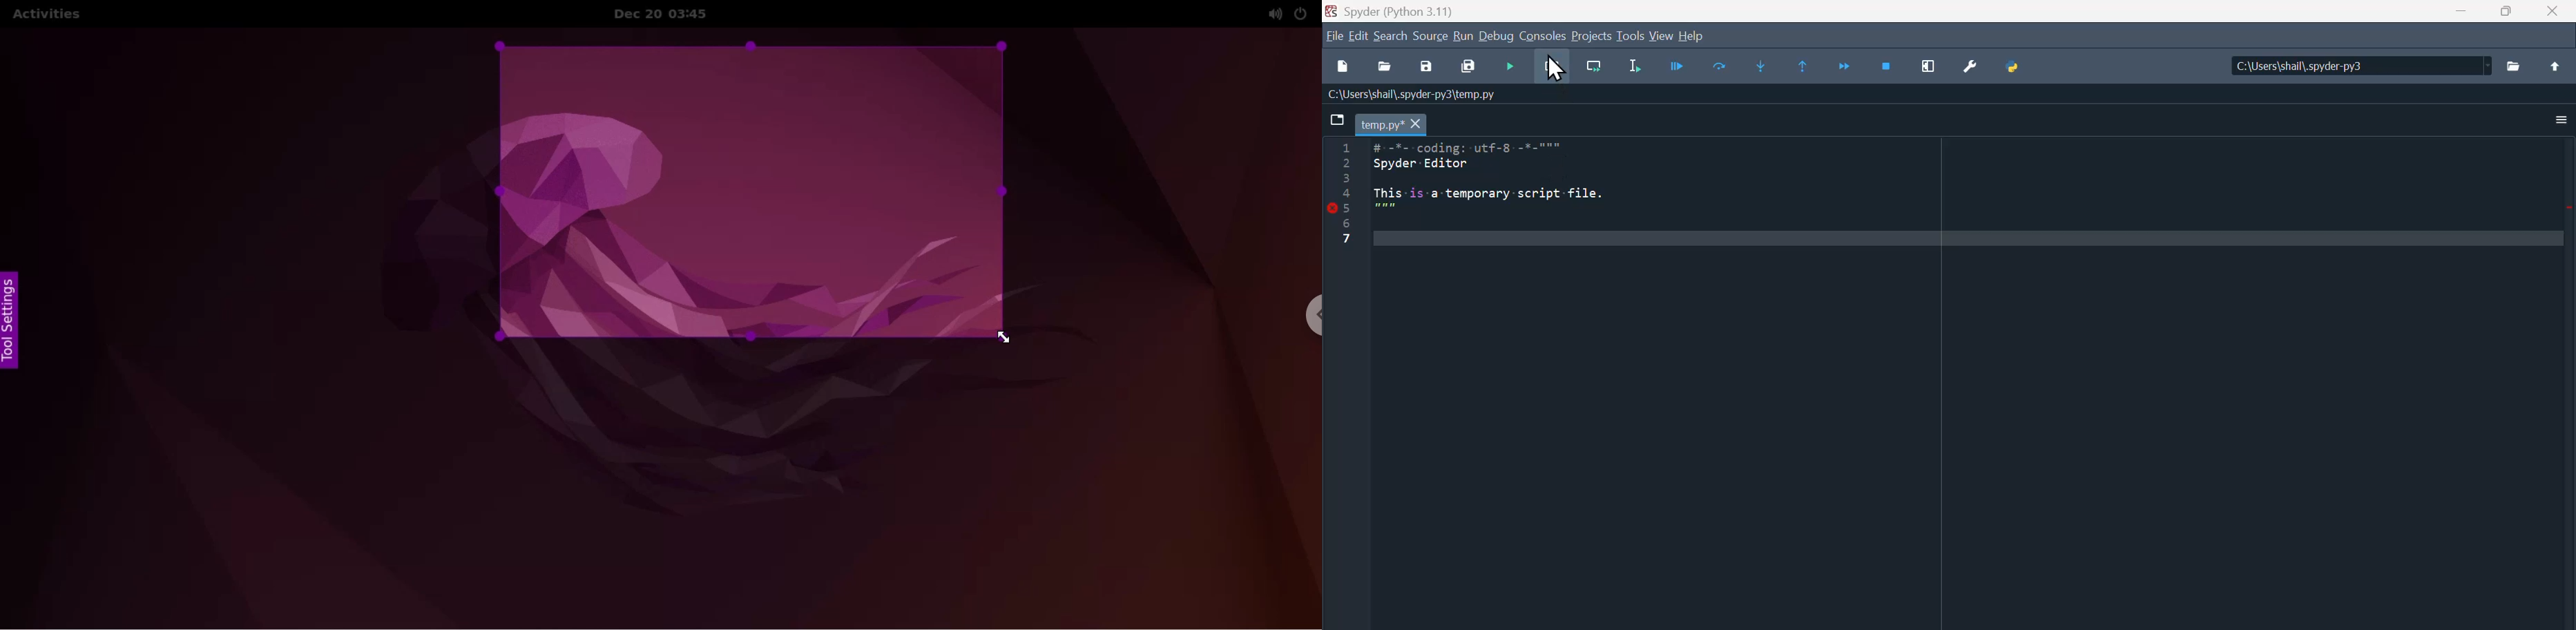 This screenshot has width=2576, height=644. I want to click on Source, so click(1431, 35).